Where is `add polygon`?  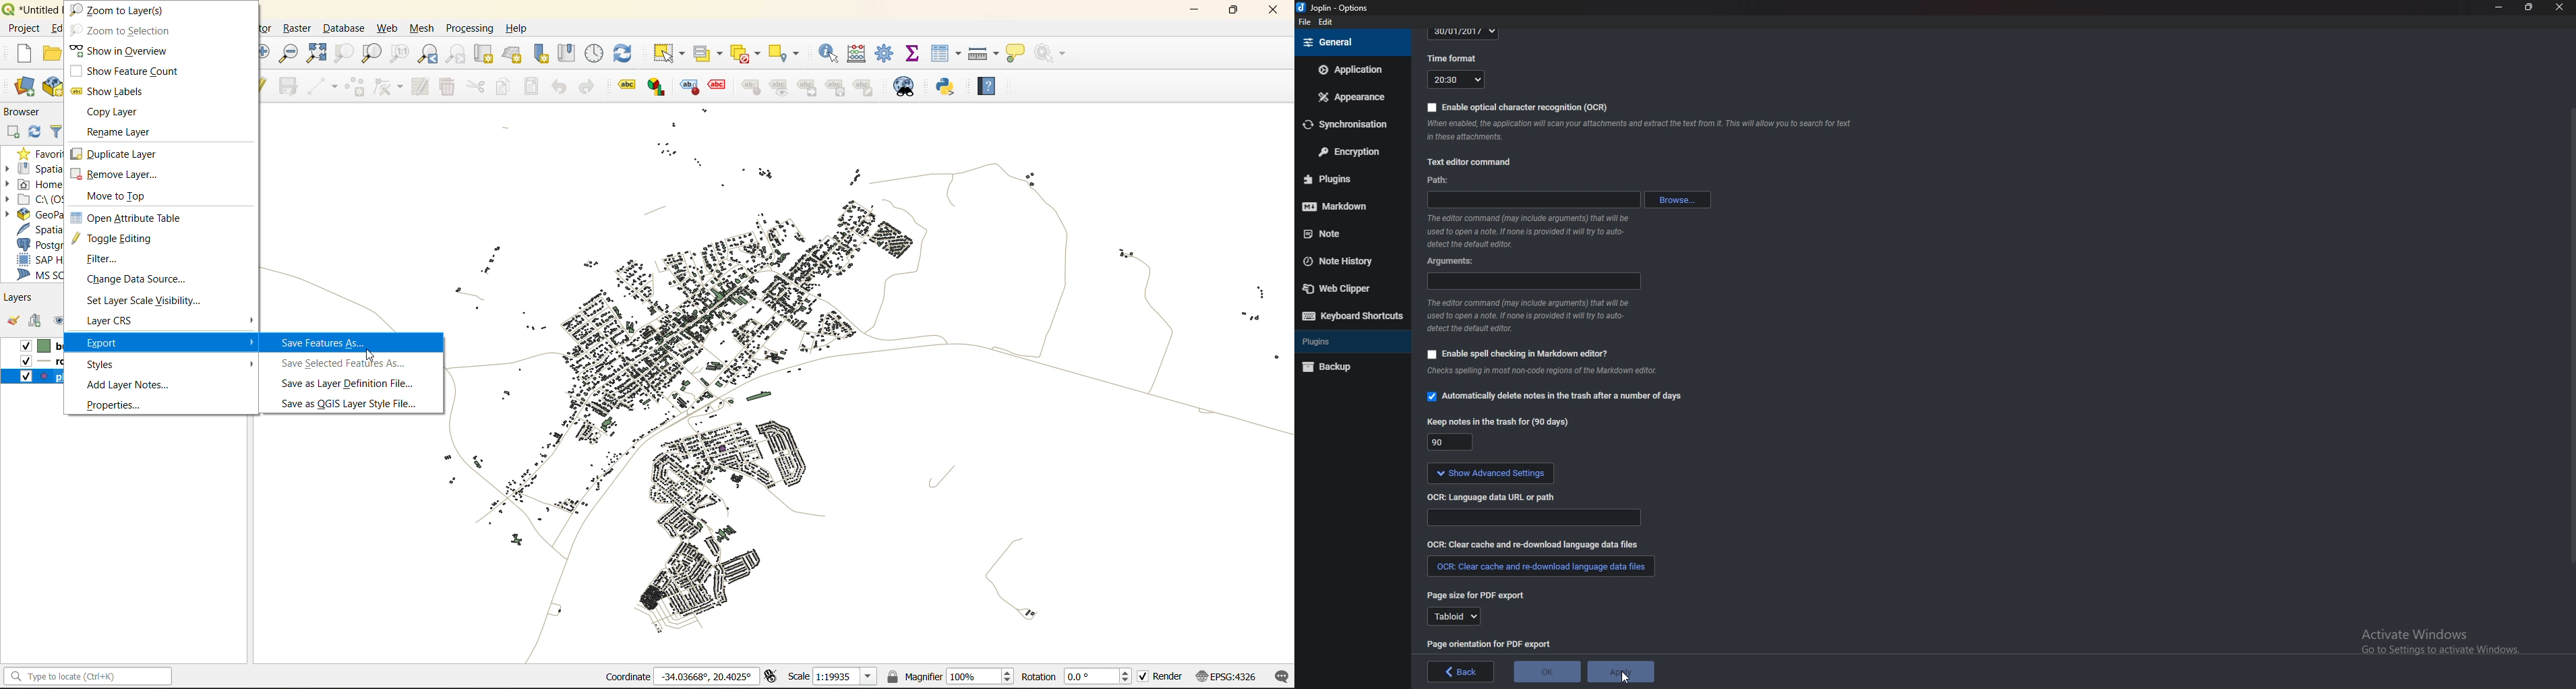
add polygon is located at coordinates (356, 87).